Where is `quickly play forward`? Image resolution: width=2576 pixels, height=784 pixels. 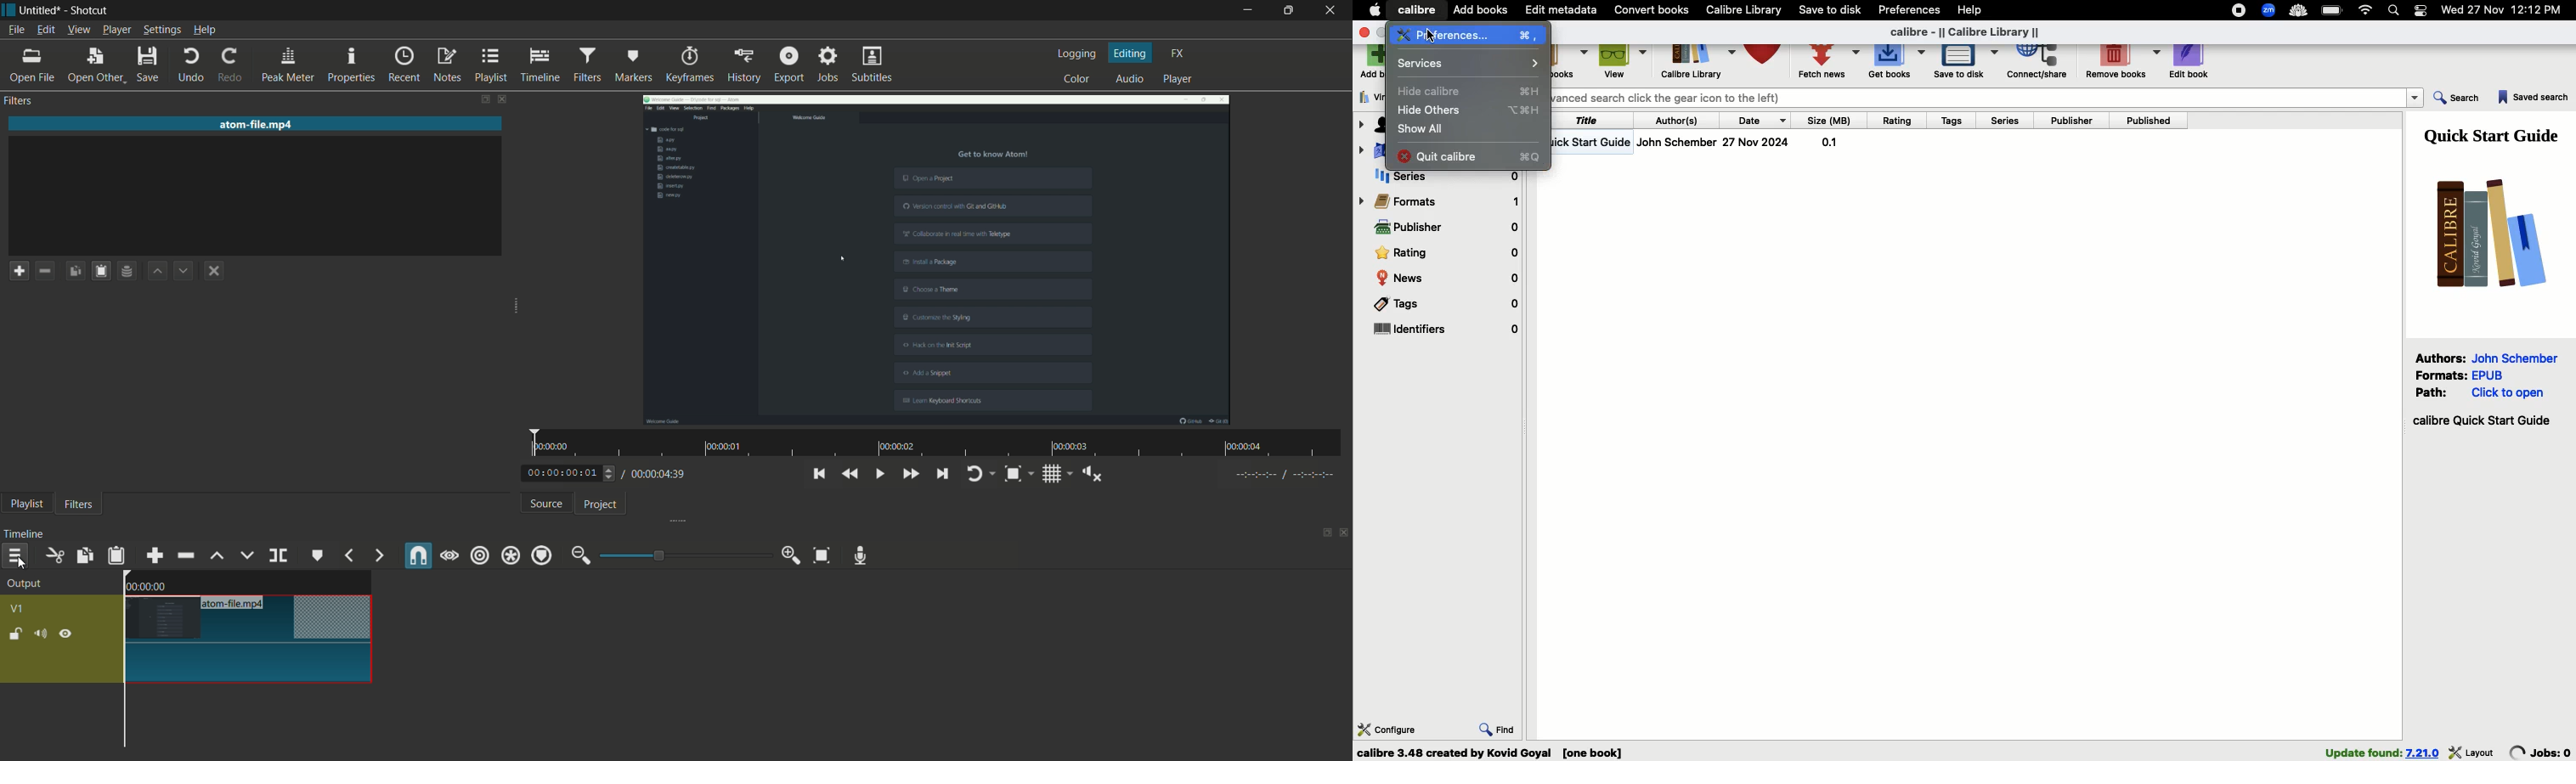
quickly play forward is located at coordinates (910, 474).